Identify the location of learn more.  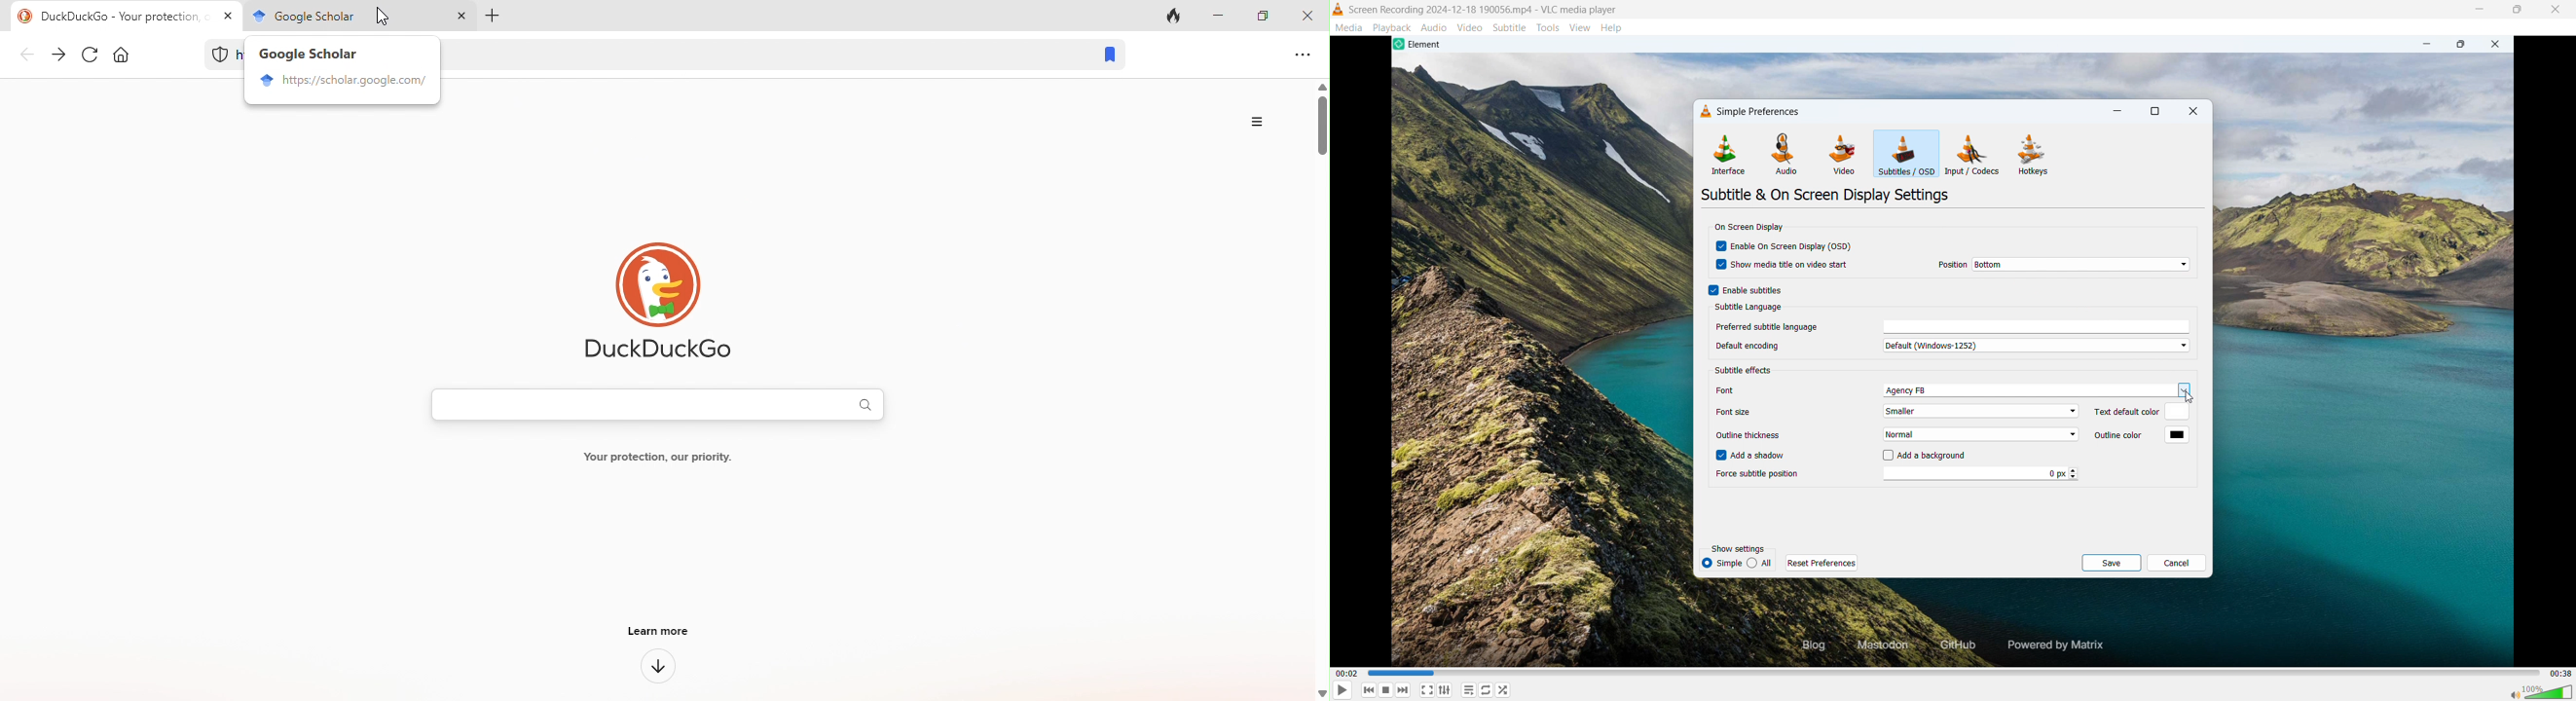
(660, 666).